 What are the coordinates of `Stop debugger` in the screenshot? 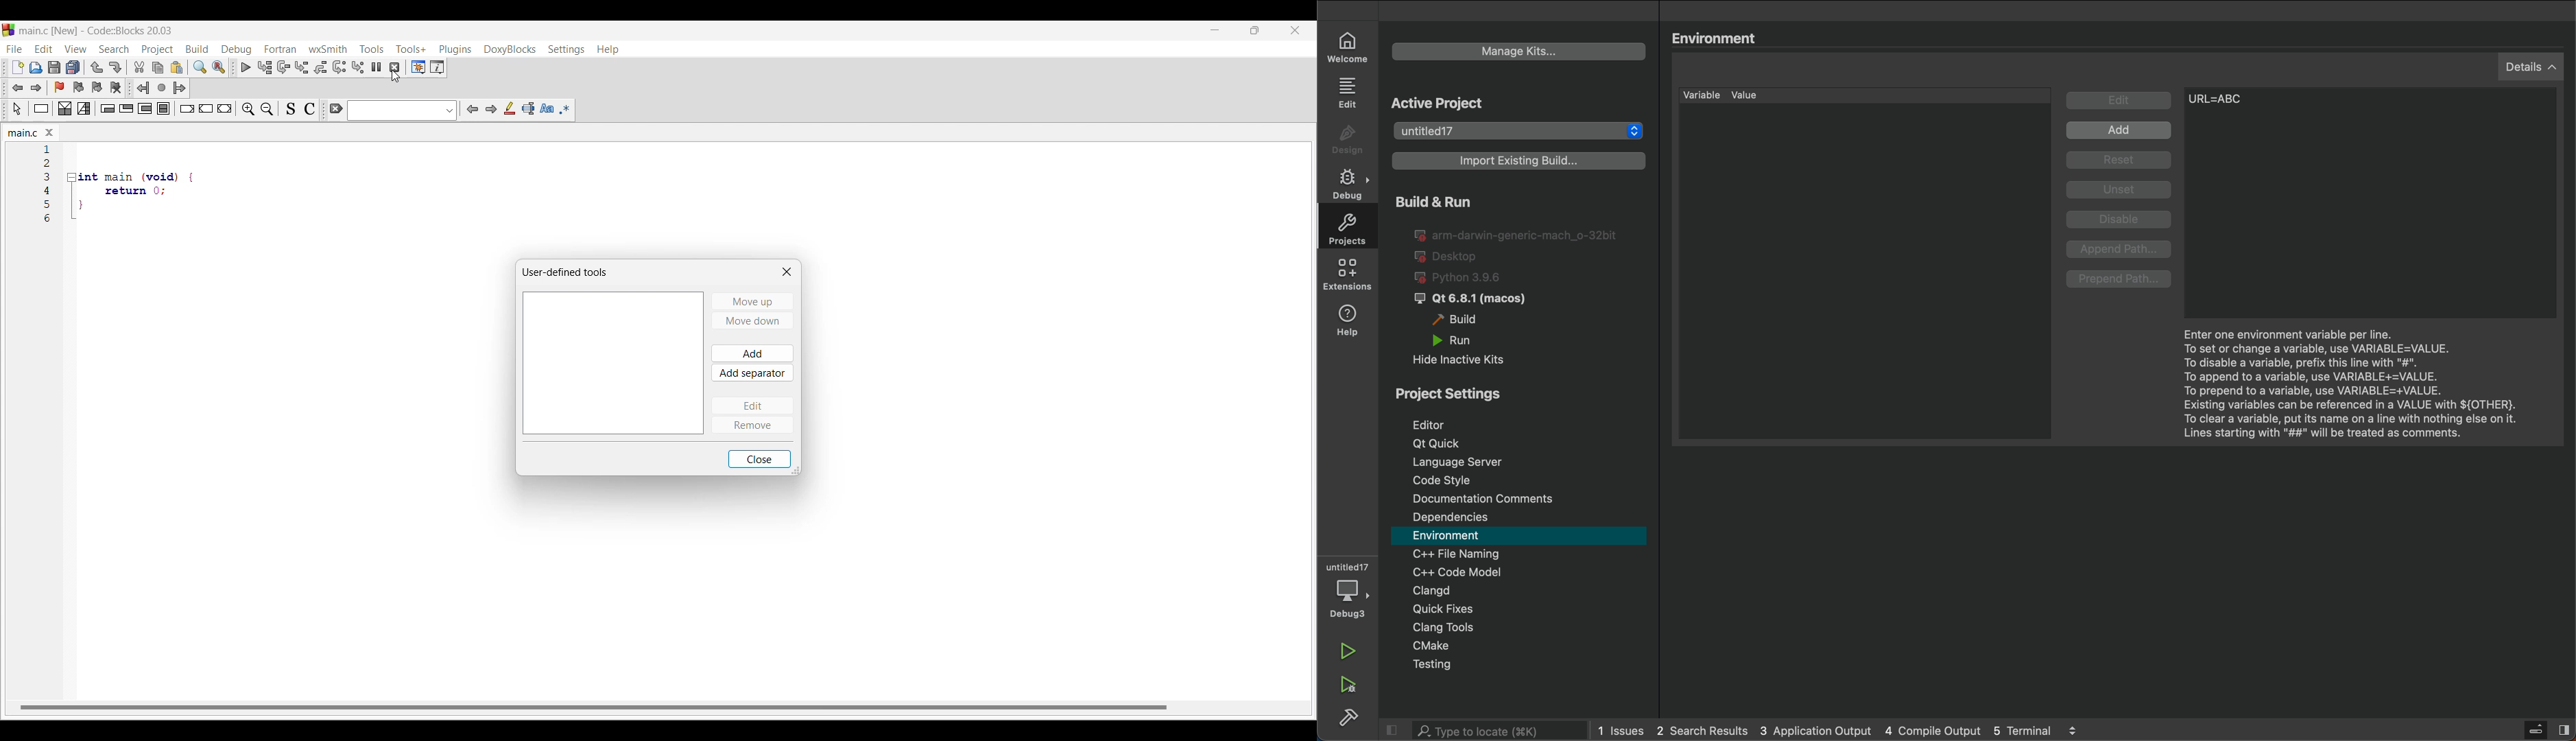 It's located at (394, 67).